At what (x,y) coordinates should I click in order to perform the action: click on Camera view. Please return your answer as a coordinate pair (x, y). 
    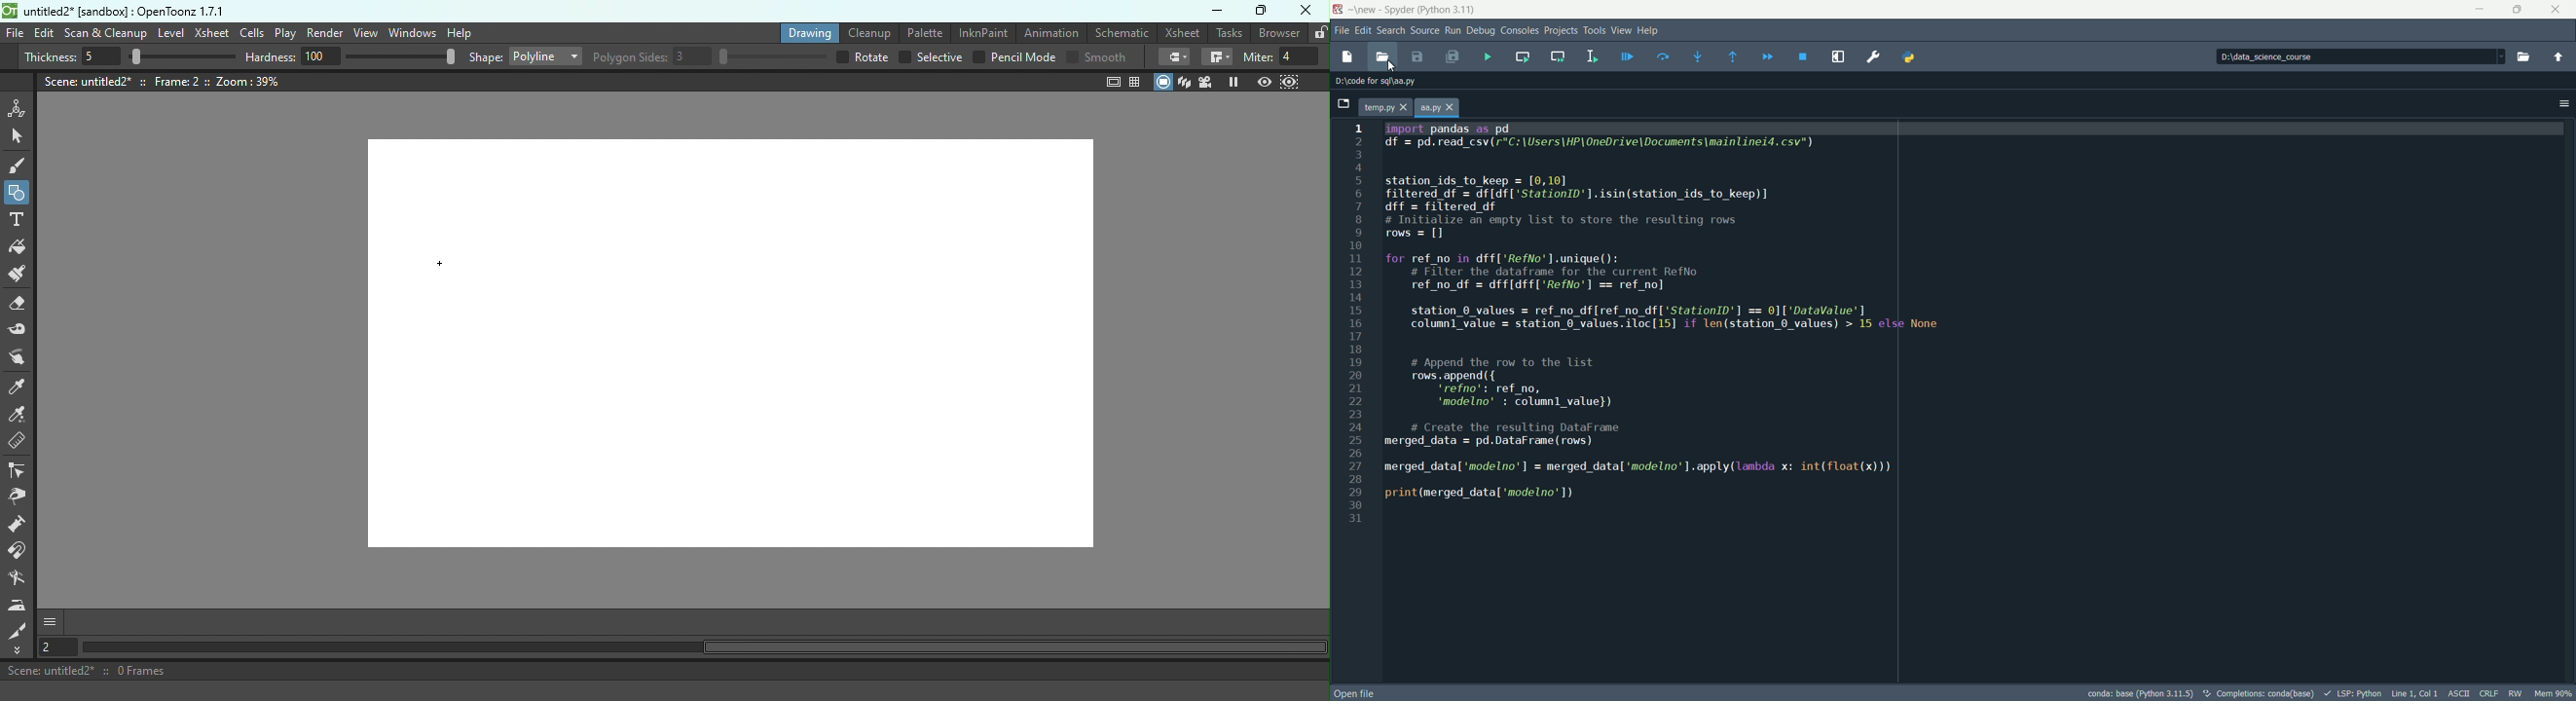
    Looking at the image, I should click on (1208, 82).